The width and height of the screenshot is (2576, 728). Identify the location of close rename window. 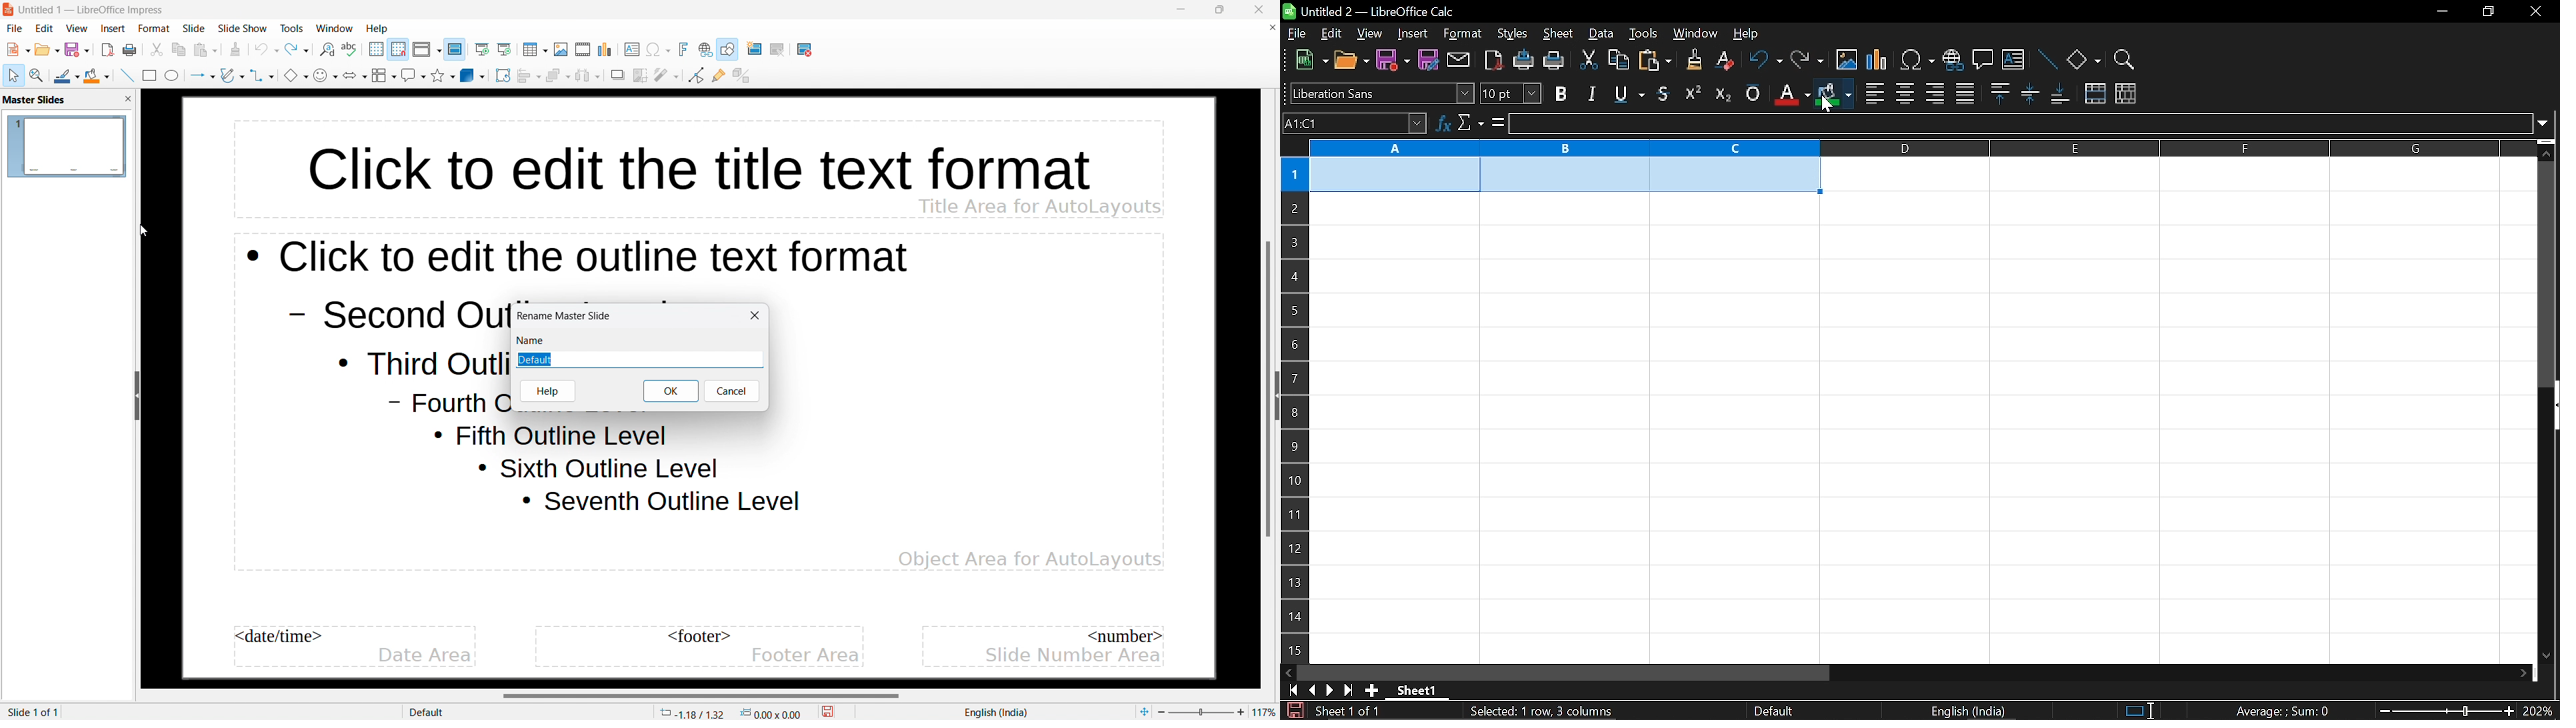
(755, 315).